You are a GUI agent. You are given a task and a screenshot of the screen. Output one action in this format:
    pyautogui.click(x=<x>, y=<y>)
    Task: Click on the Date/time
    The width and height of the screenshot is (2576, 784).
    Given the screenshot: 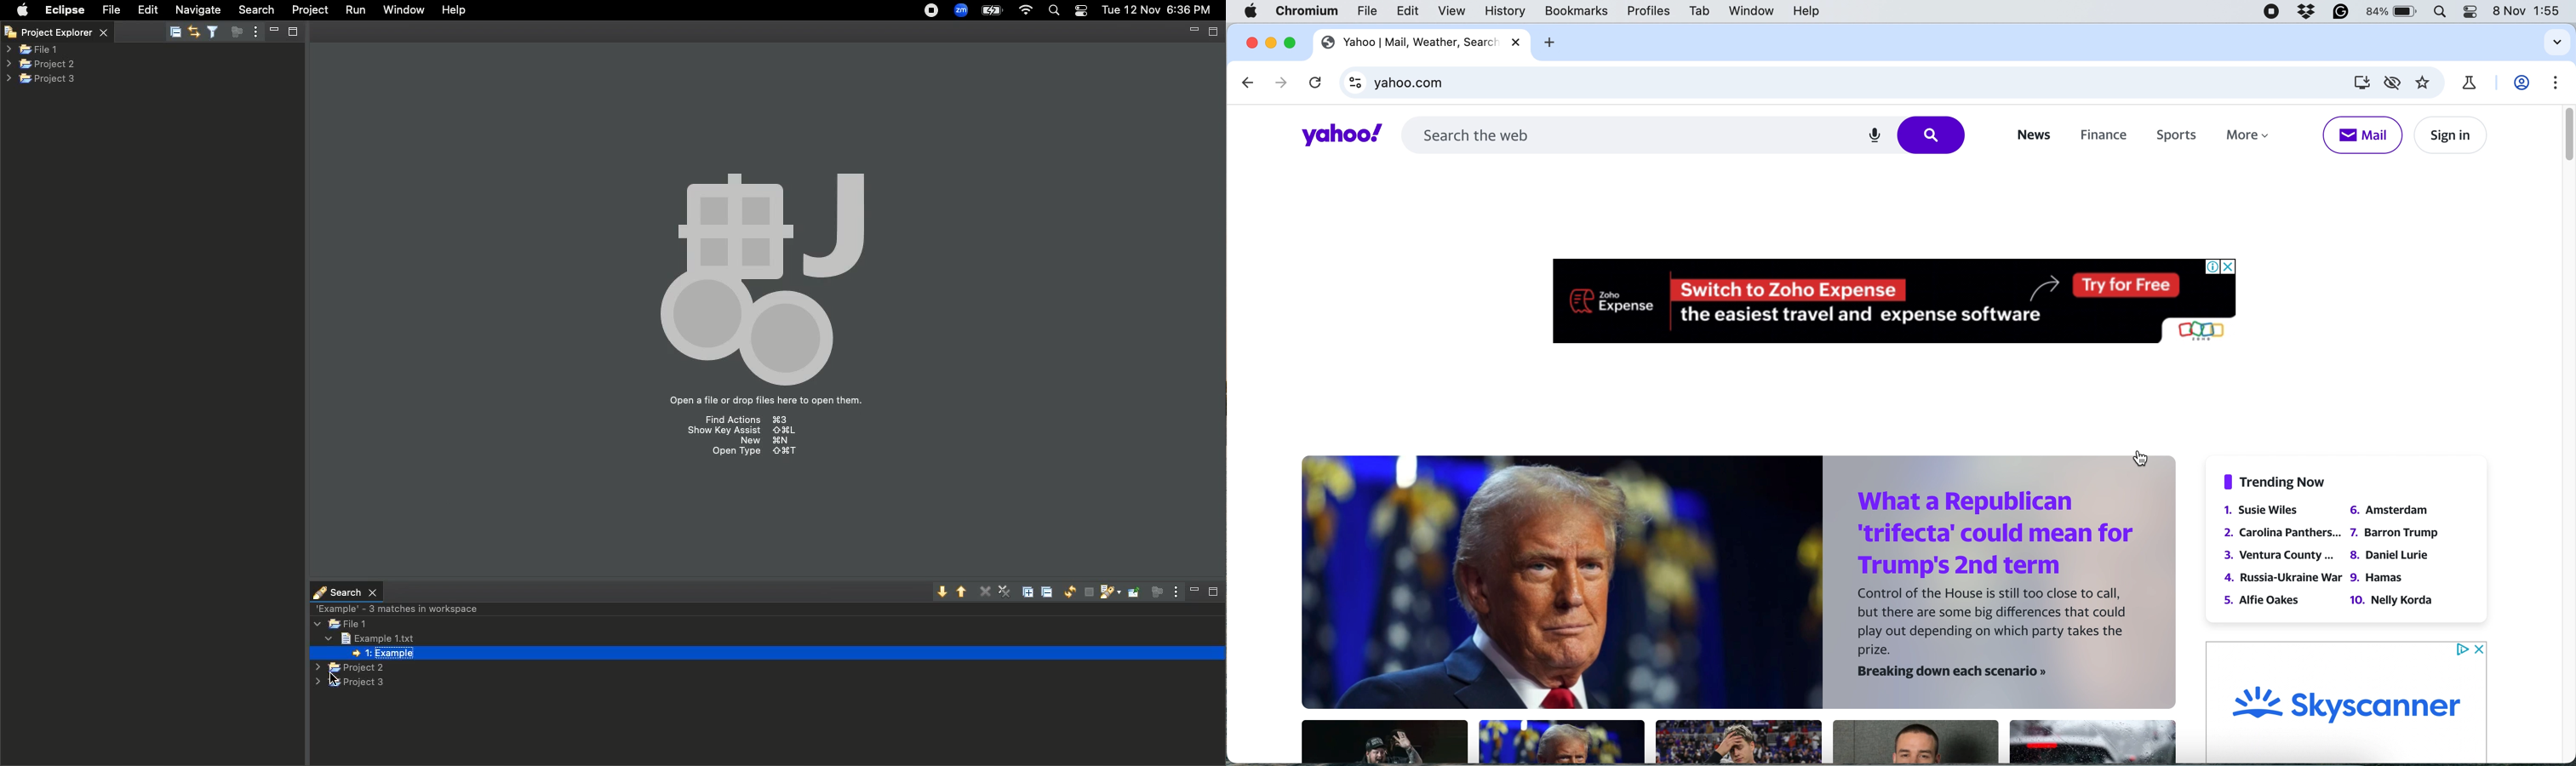 What is the action you would take?
    pyautogui.click(x=1158, y=9)
    